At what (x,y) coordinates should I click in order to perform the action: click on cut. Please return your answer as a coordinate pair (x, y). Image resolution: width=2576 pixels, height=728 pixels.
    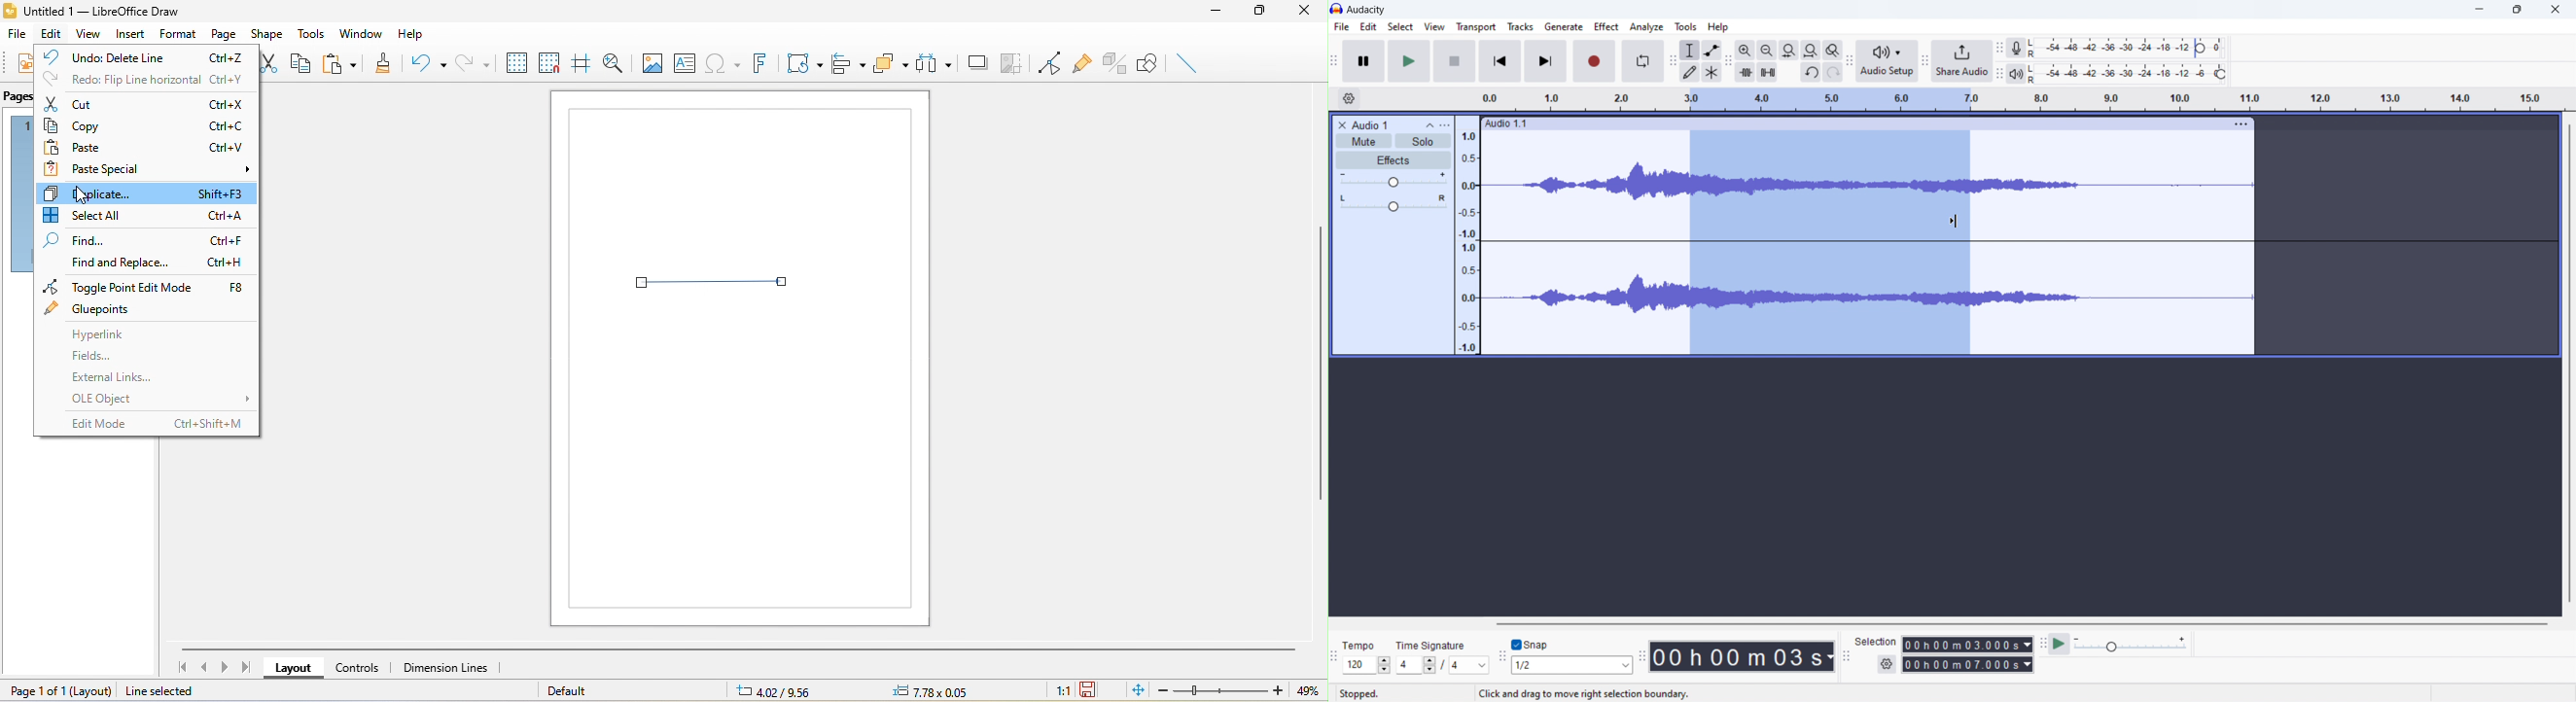
    Looking at the image, I should click on (273, 62).